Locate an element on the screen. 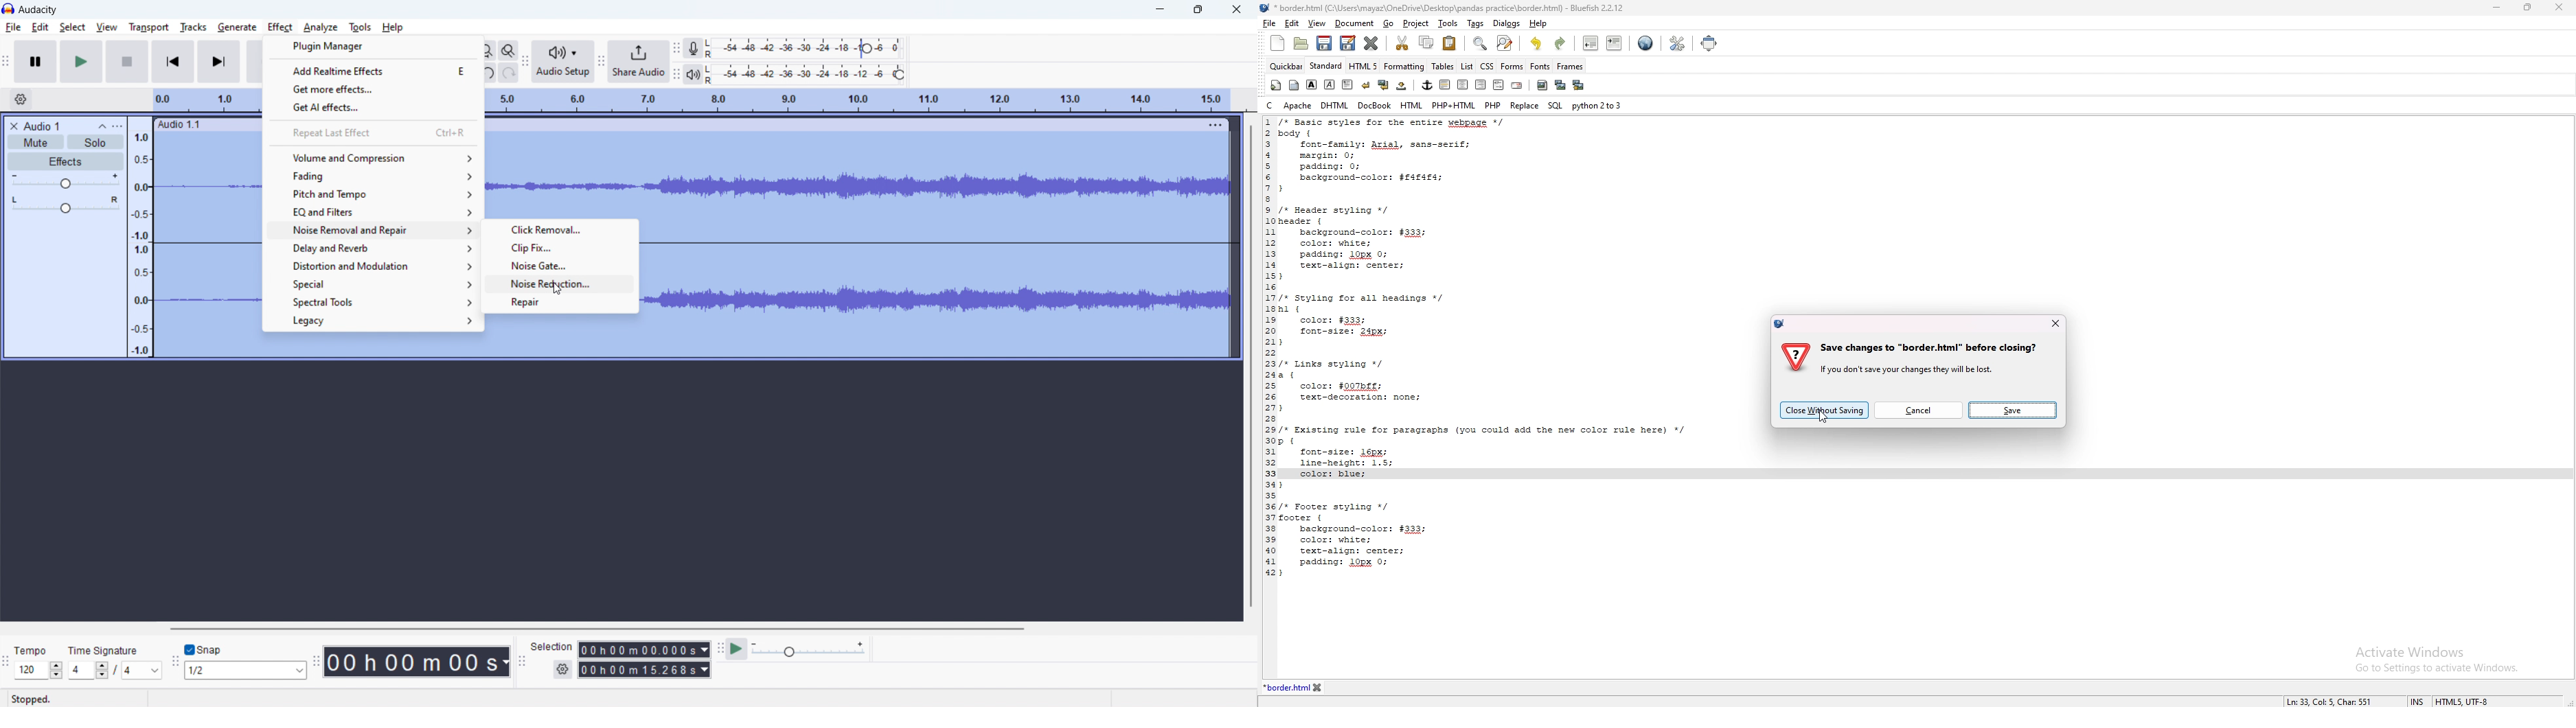 The height and width of the screenshot is (728, 2576). view is located at coordinates (106, 26).